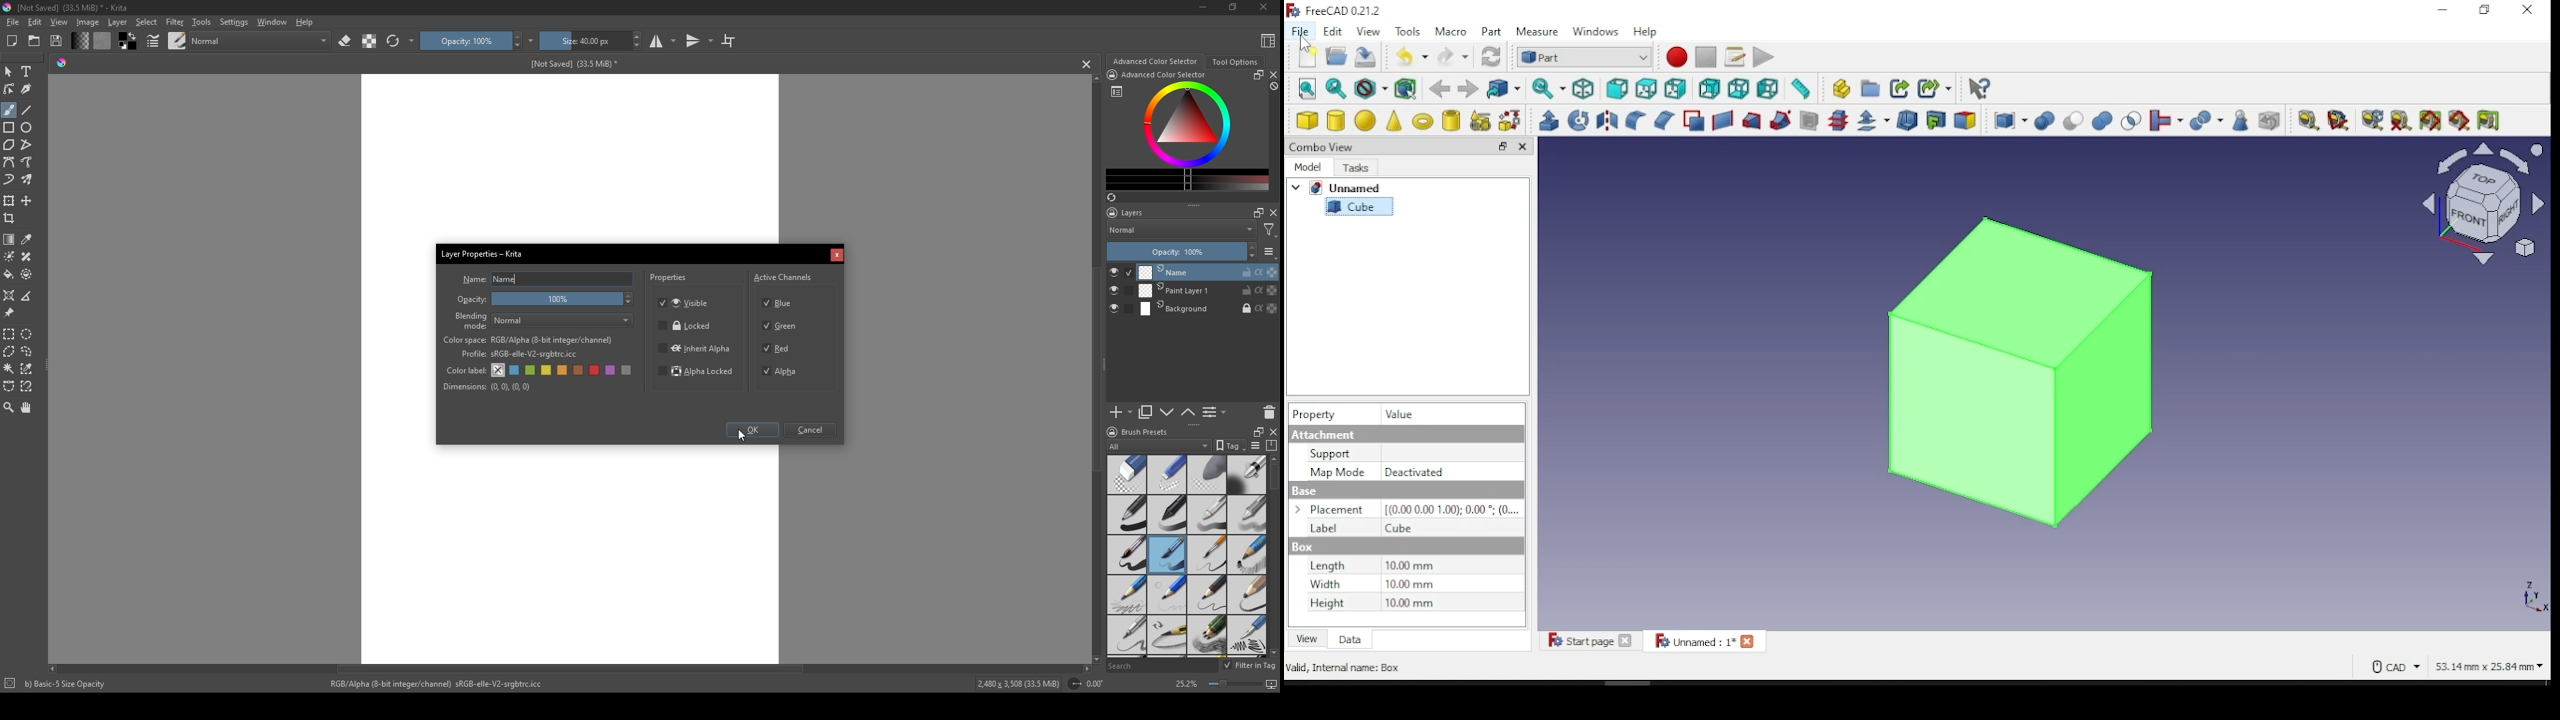 Image resolution: width=2576 pixels, height=728 pixels. I want to click on make sub link, so click(1935, 89).